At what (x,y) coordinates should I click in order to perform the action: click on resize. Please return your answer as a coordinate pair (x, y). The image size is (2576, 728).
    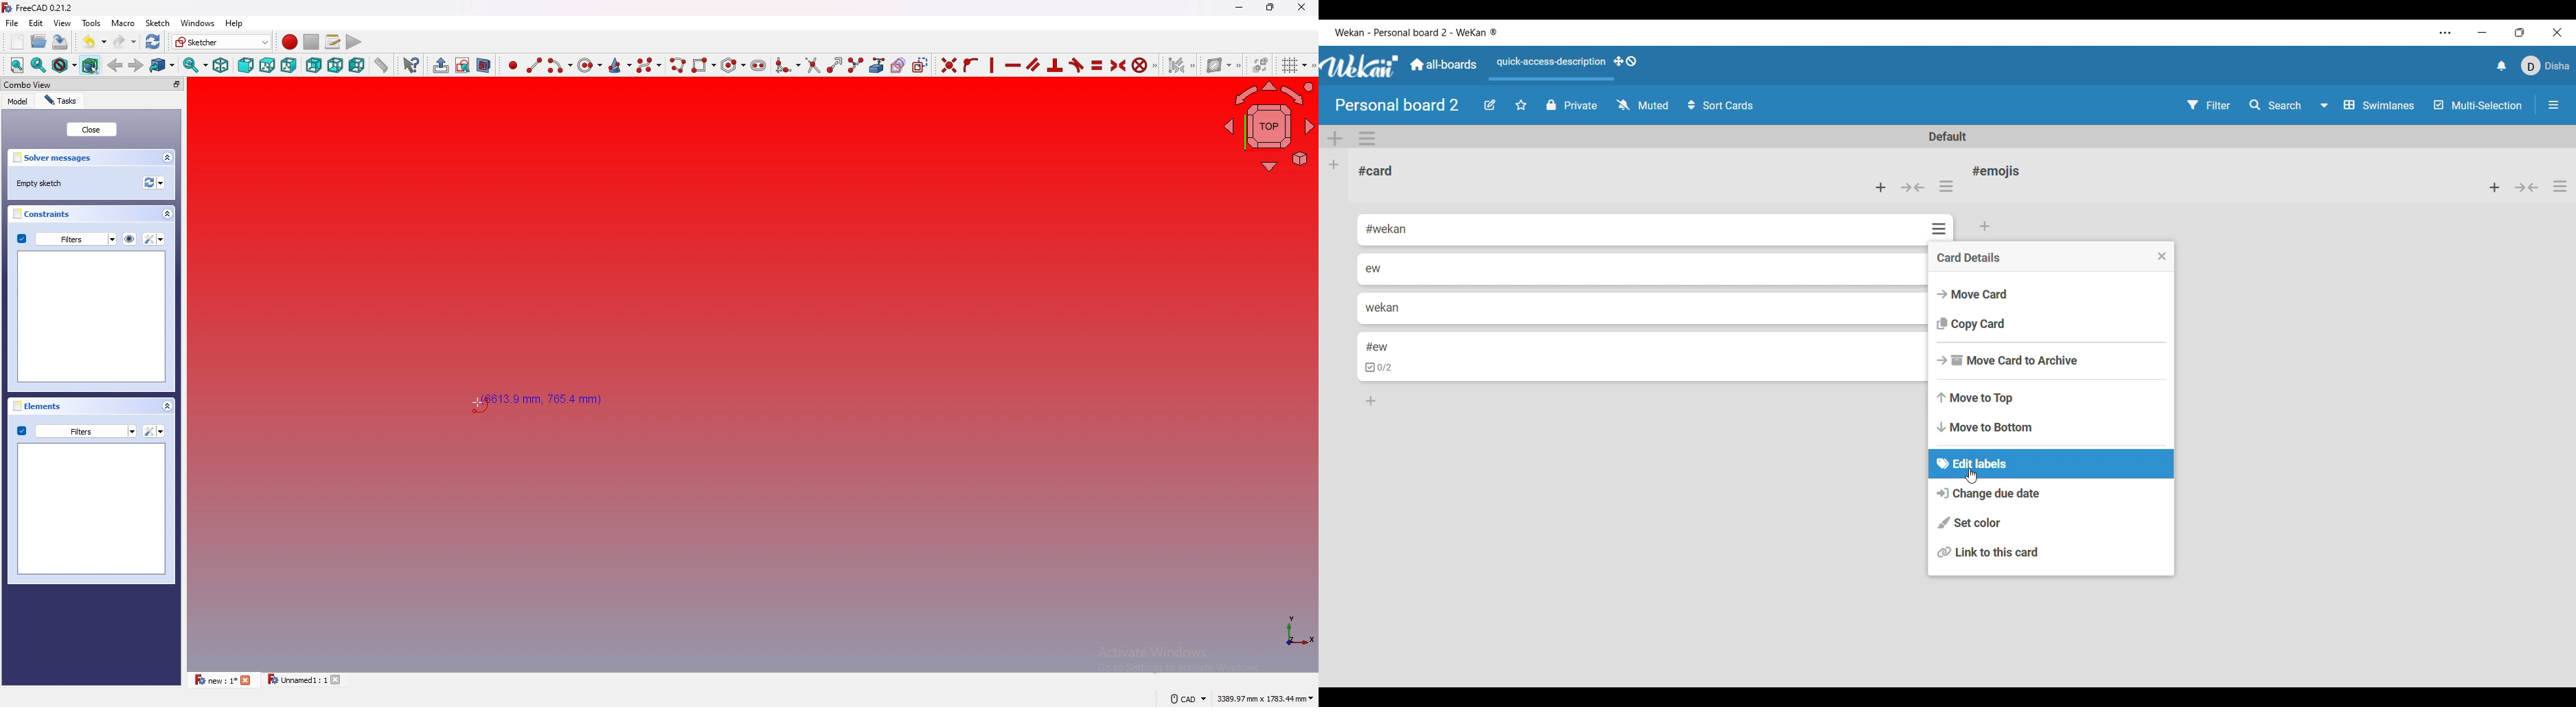
    Looking at the image, I should click on (1271, 7).